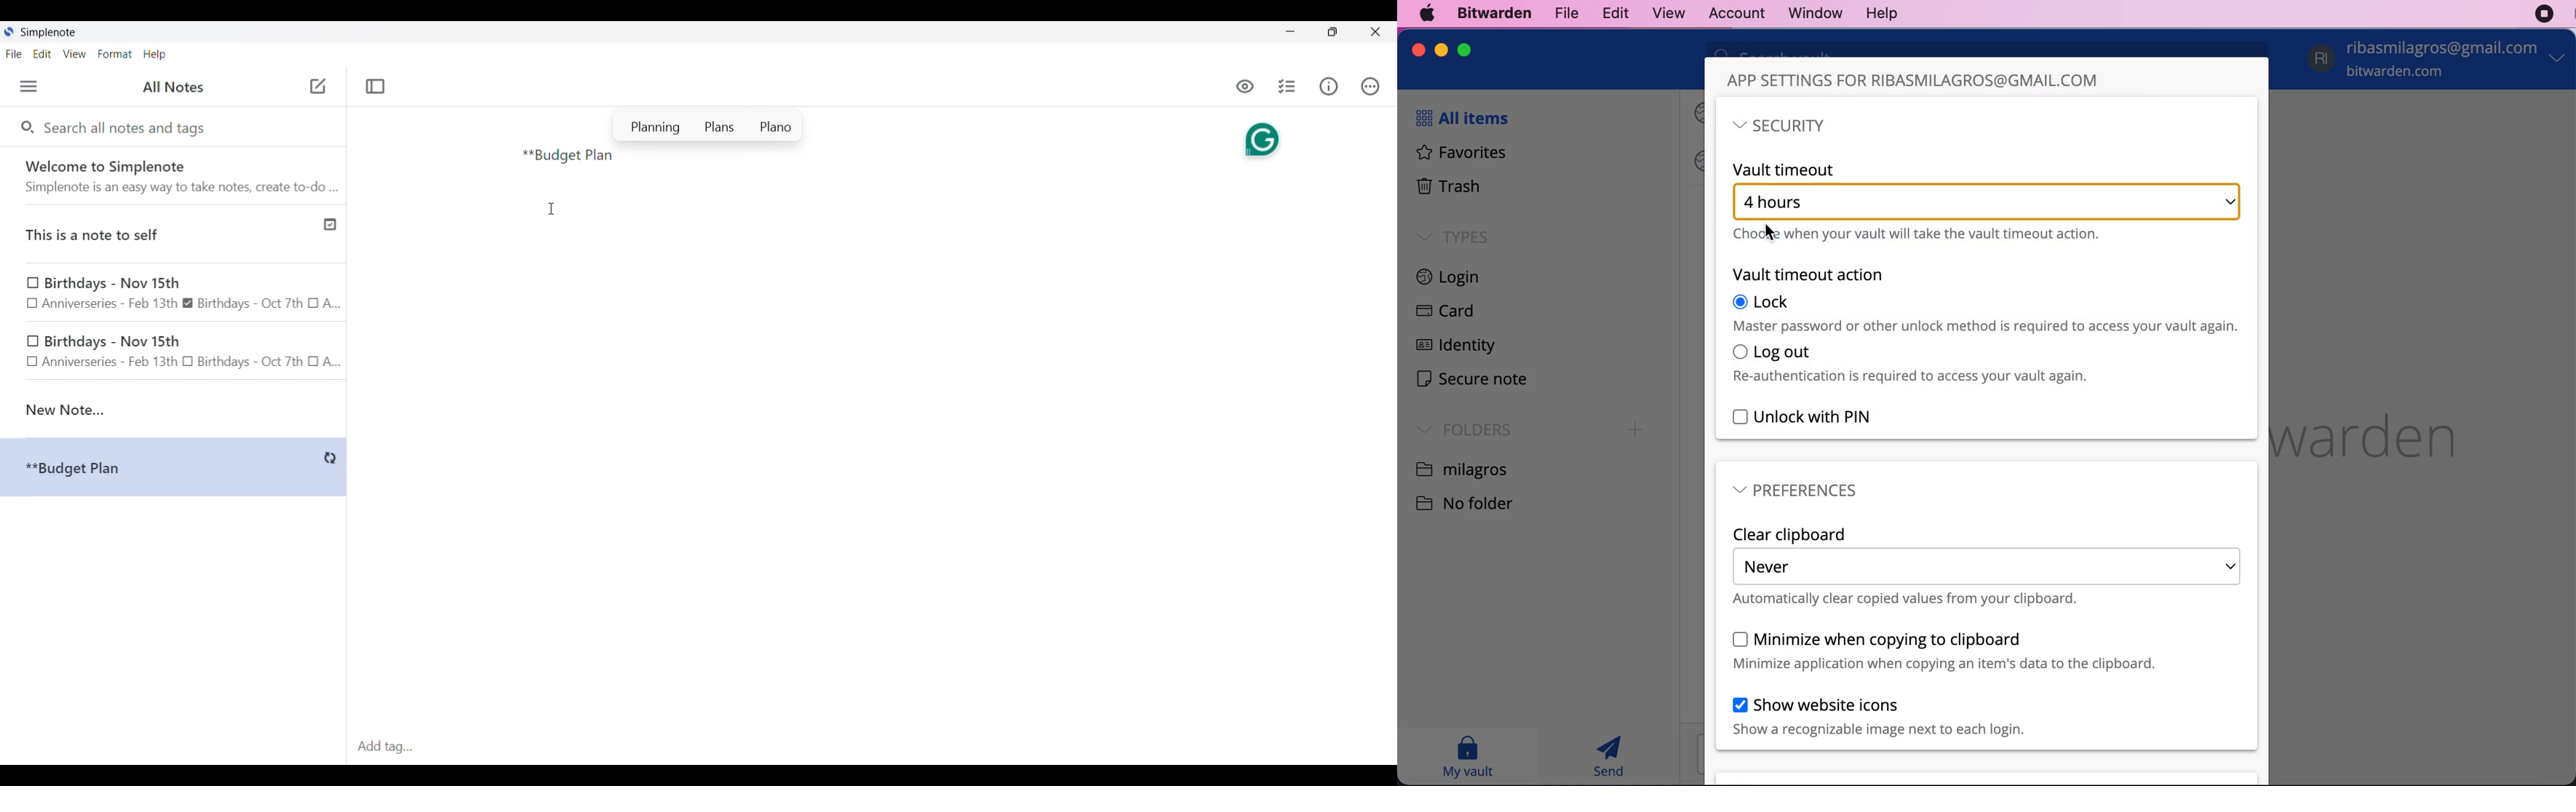 Image resolution: width=2576 pixels, height=812 pixels. I want to click on view, so click(1663, 14).